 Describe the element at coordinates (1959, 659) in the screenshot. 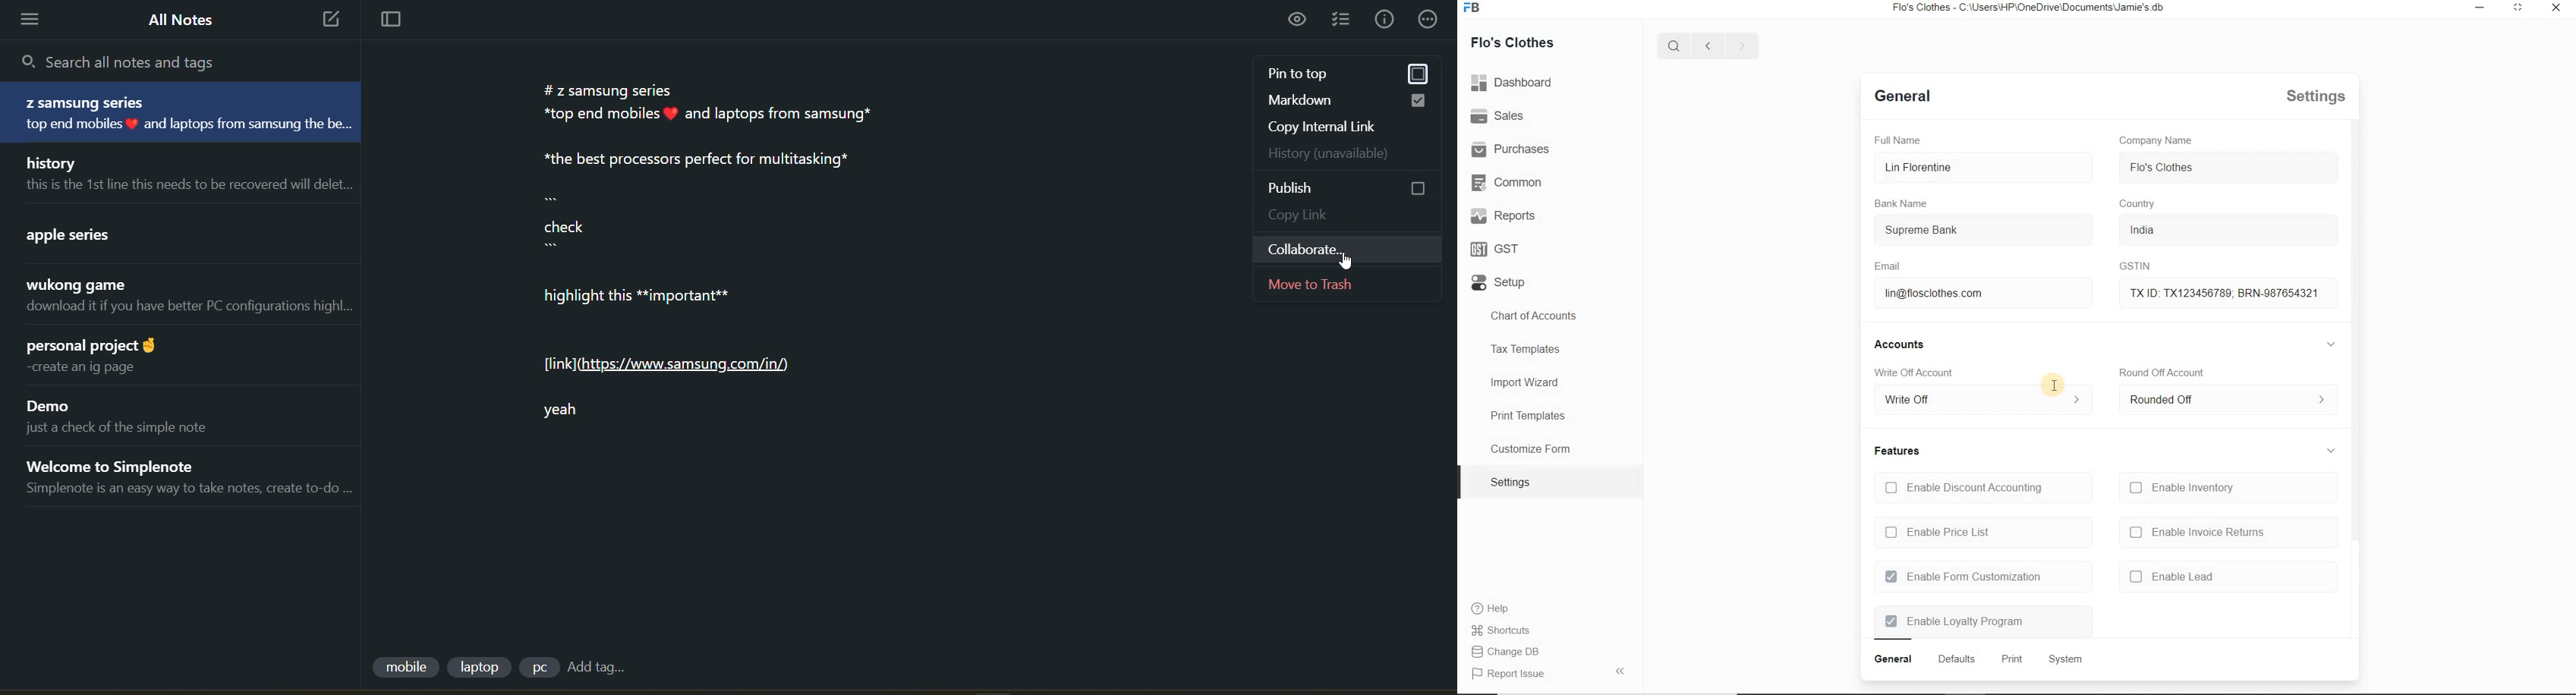

I see `Defaults` at that location.